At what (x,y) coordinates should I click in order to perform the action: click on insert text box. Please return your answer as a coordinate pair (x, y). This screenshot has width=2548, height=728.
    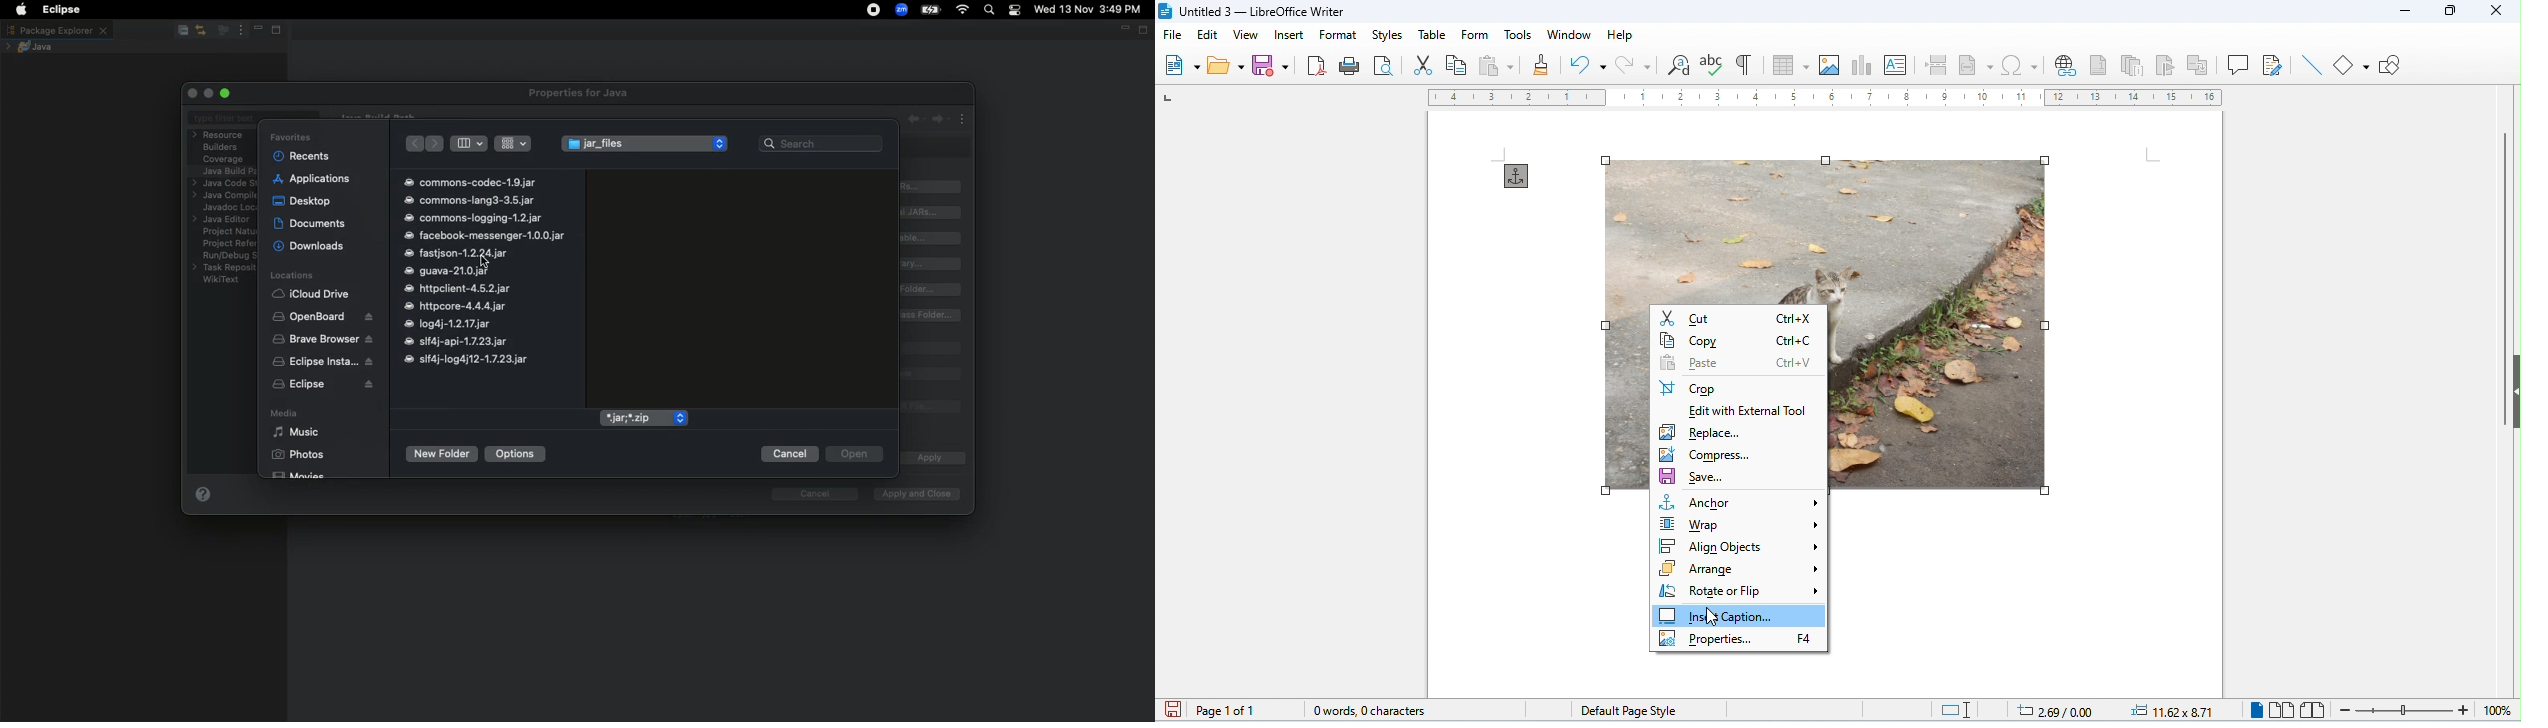
    Looking at the image, I should click on (1897, 66).